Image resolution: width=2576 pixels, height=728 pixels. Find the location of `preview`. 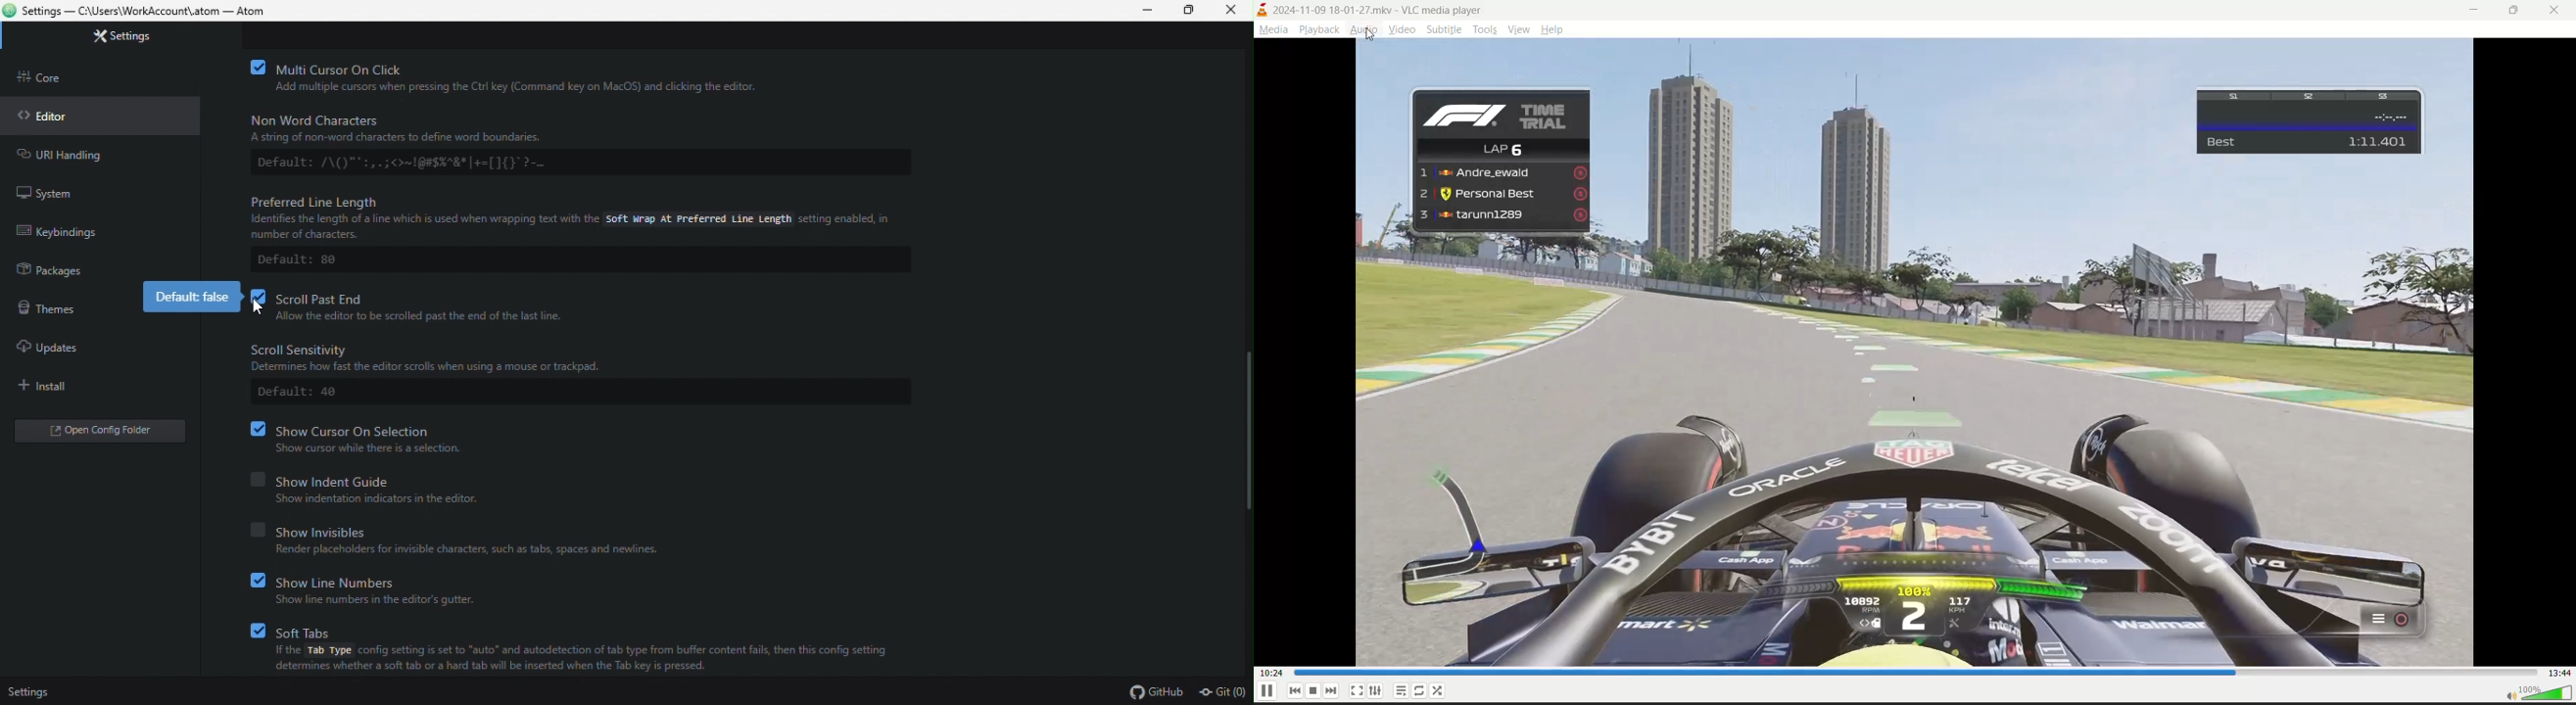

preview is located at coordinates (2329, 61).